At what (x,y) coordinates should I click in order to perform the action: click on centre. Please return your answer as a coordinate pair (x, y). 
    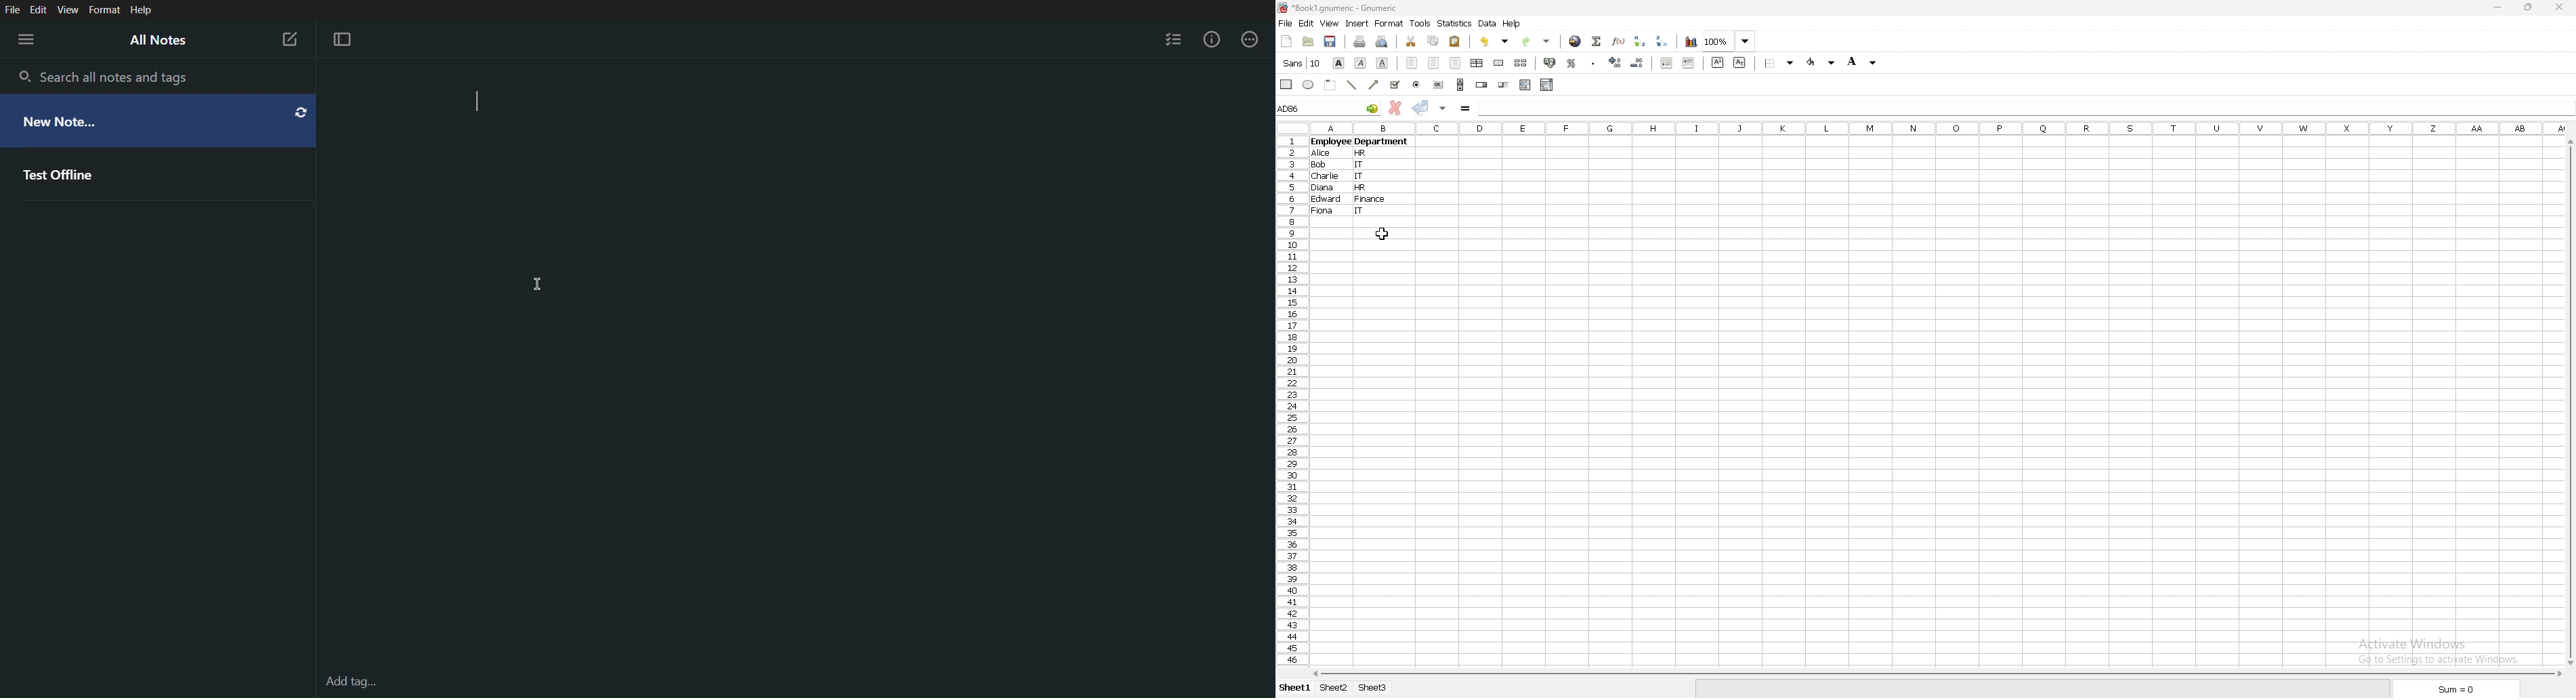
    Looking at the image, I should click on (1434, 62).